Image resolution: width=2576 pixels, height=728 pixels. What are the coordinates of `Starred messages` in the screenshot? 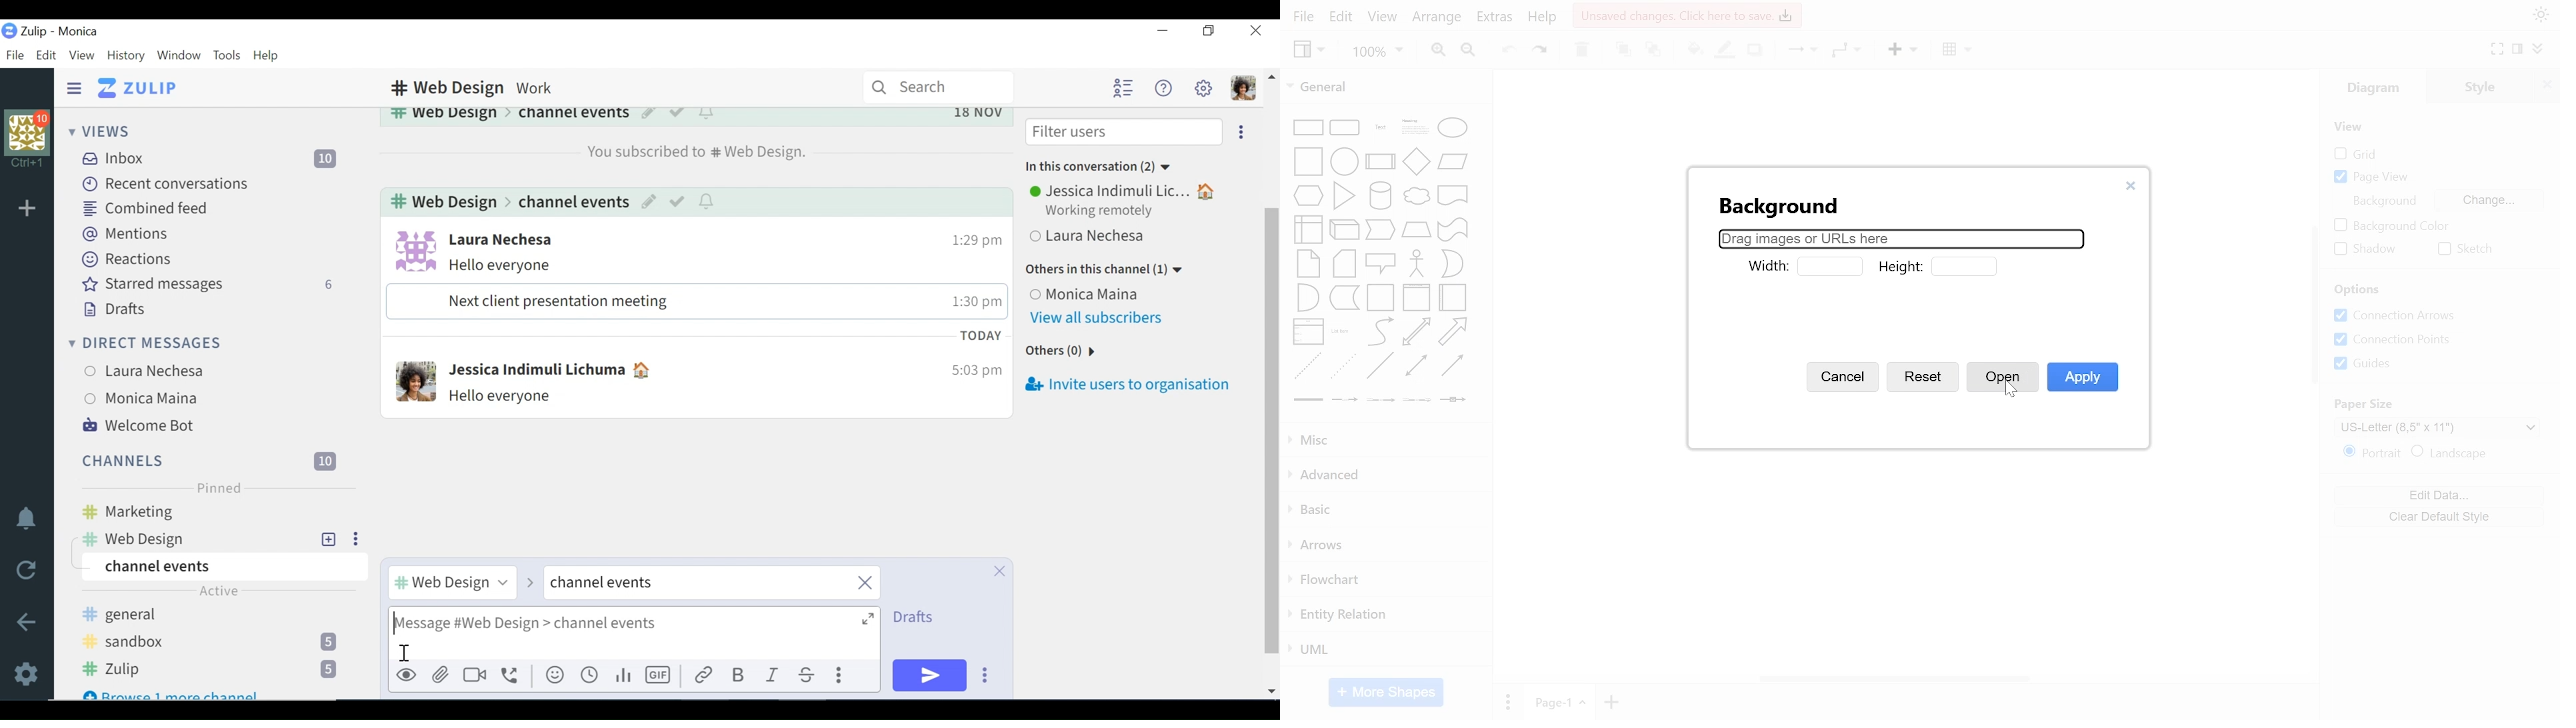 It's located at (209, 285).